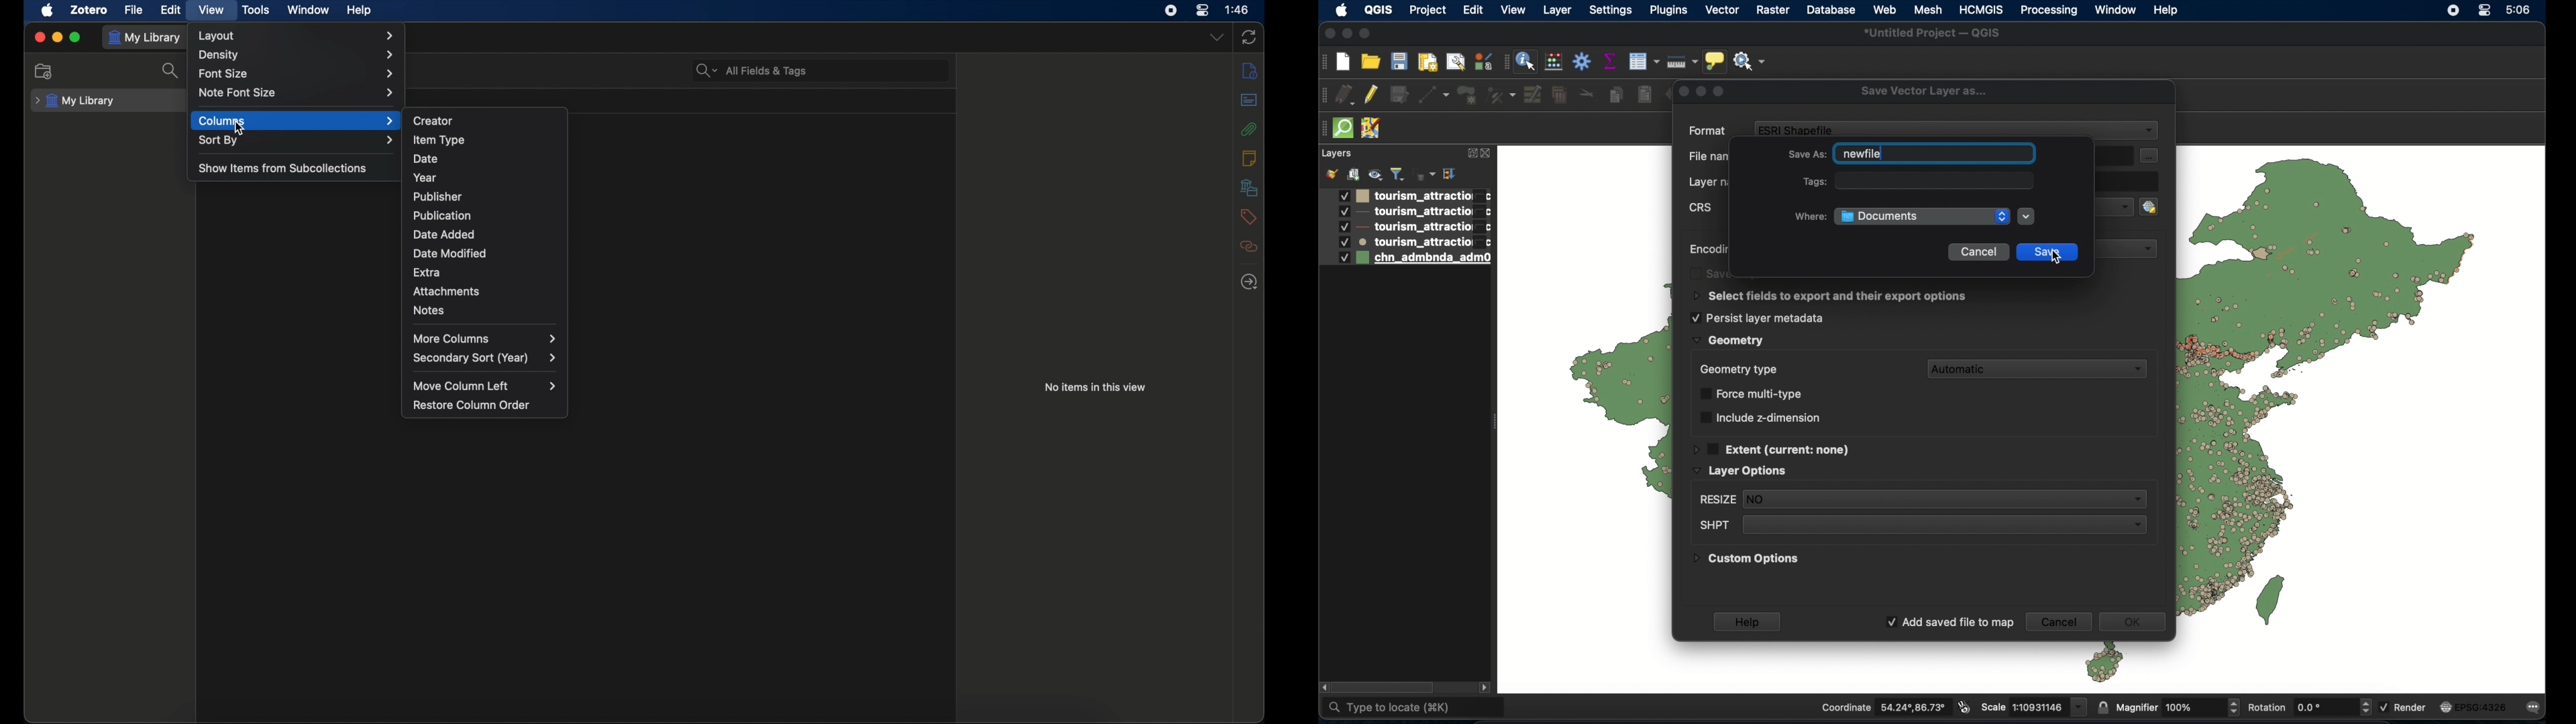 This screenshot has width=2576, height=728. I want to click on layer 4, so click(1406, 242).